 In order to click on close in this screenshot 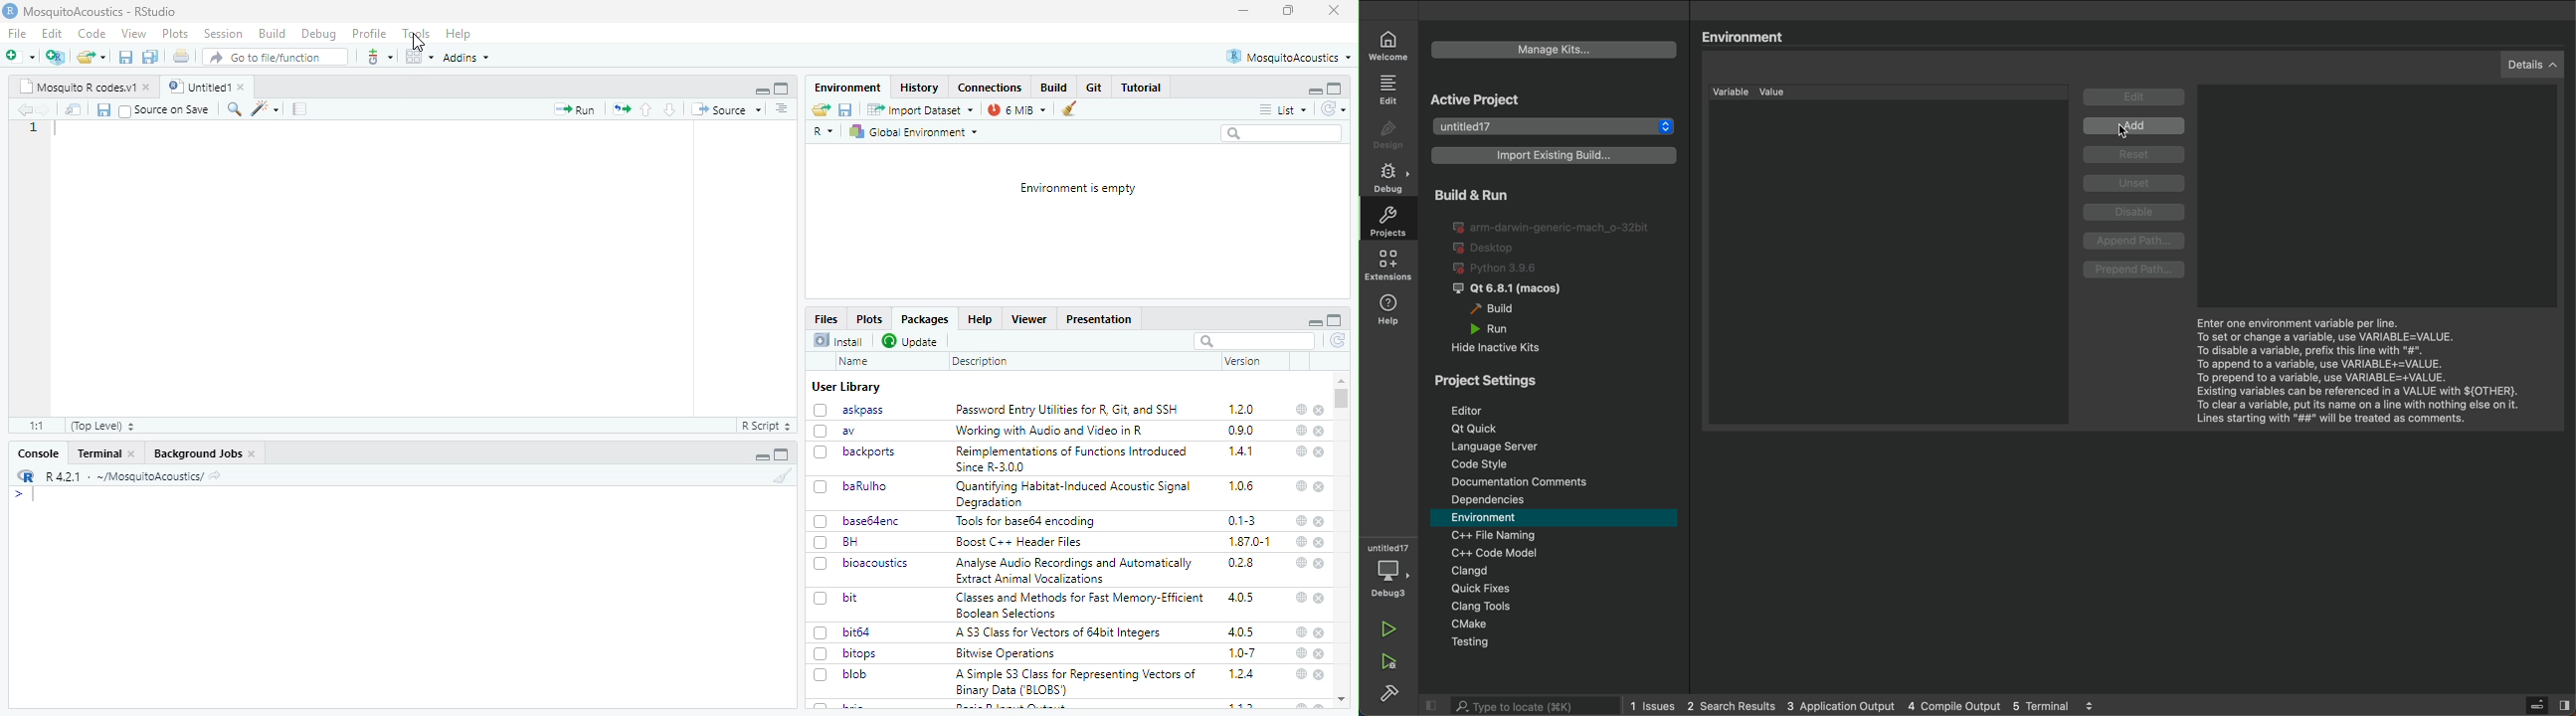, I will do `click(1321, 543)`.